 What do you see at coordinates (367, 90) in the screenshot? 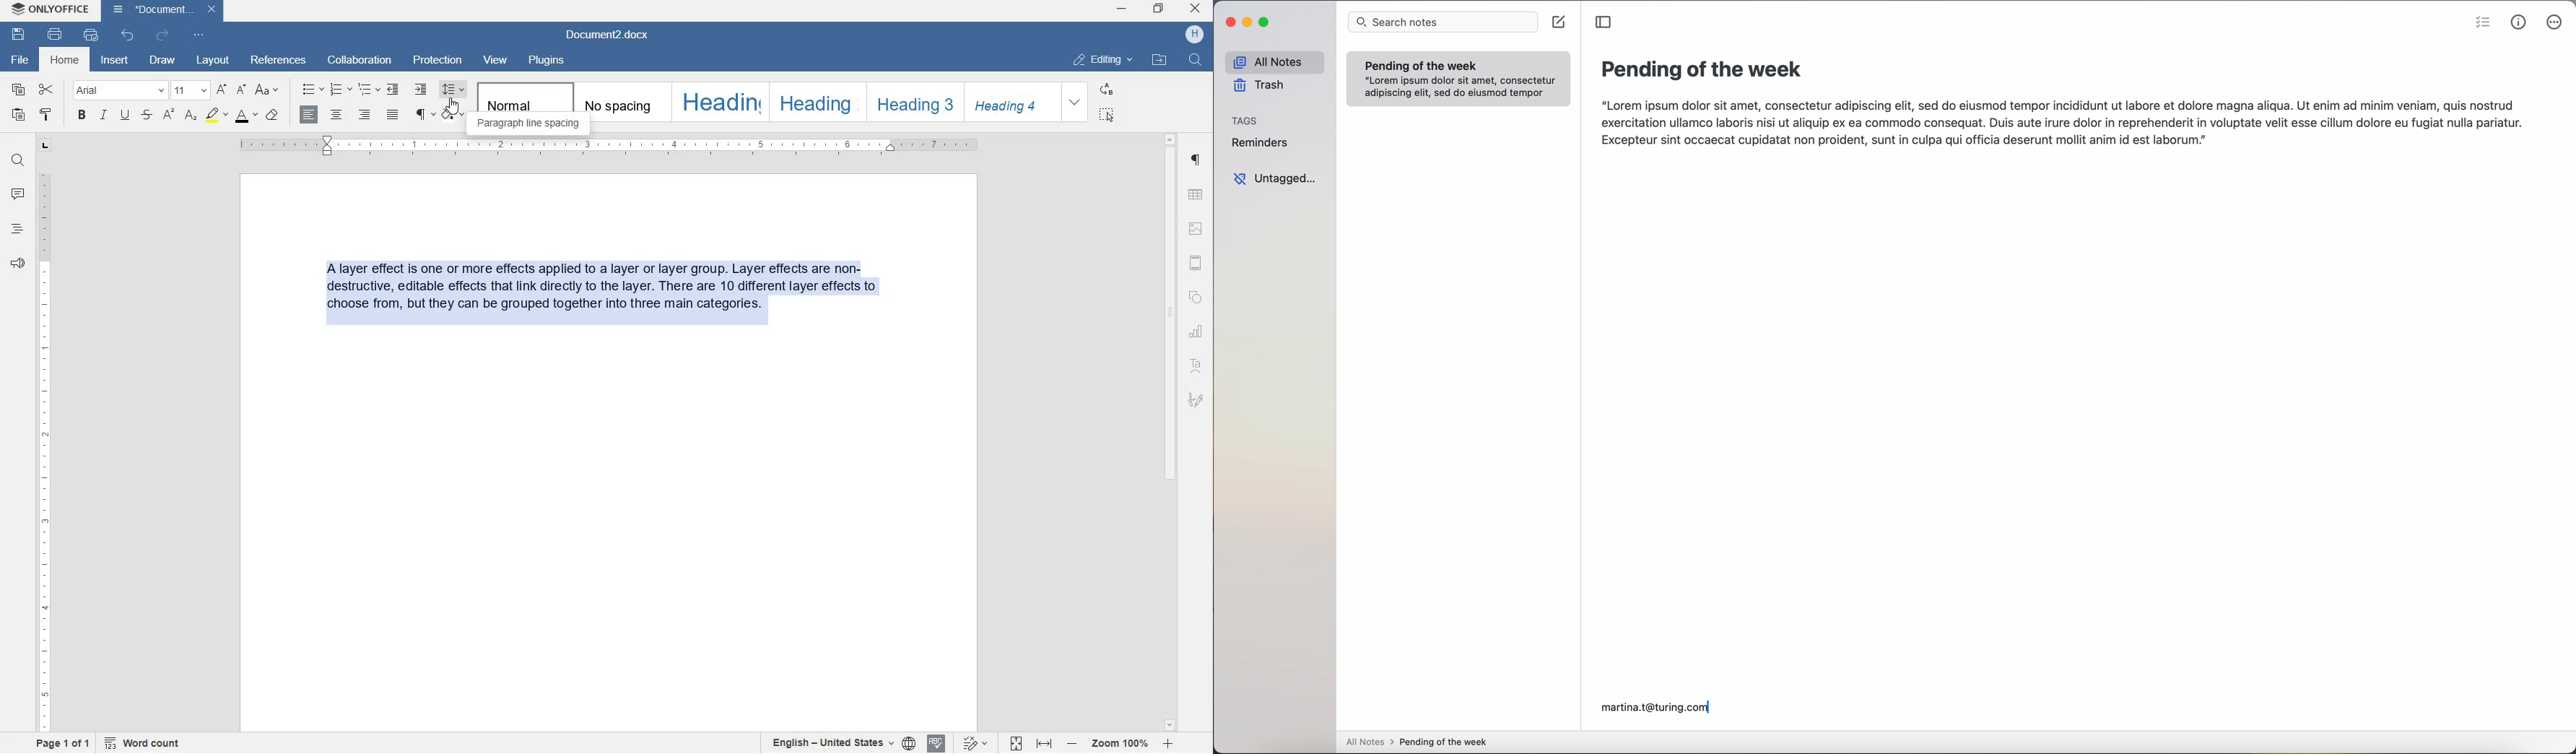
I see `multilevel list` at bounding box center [367, 90].